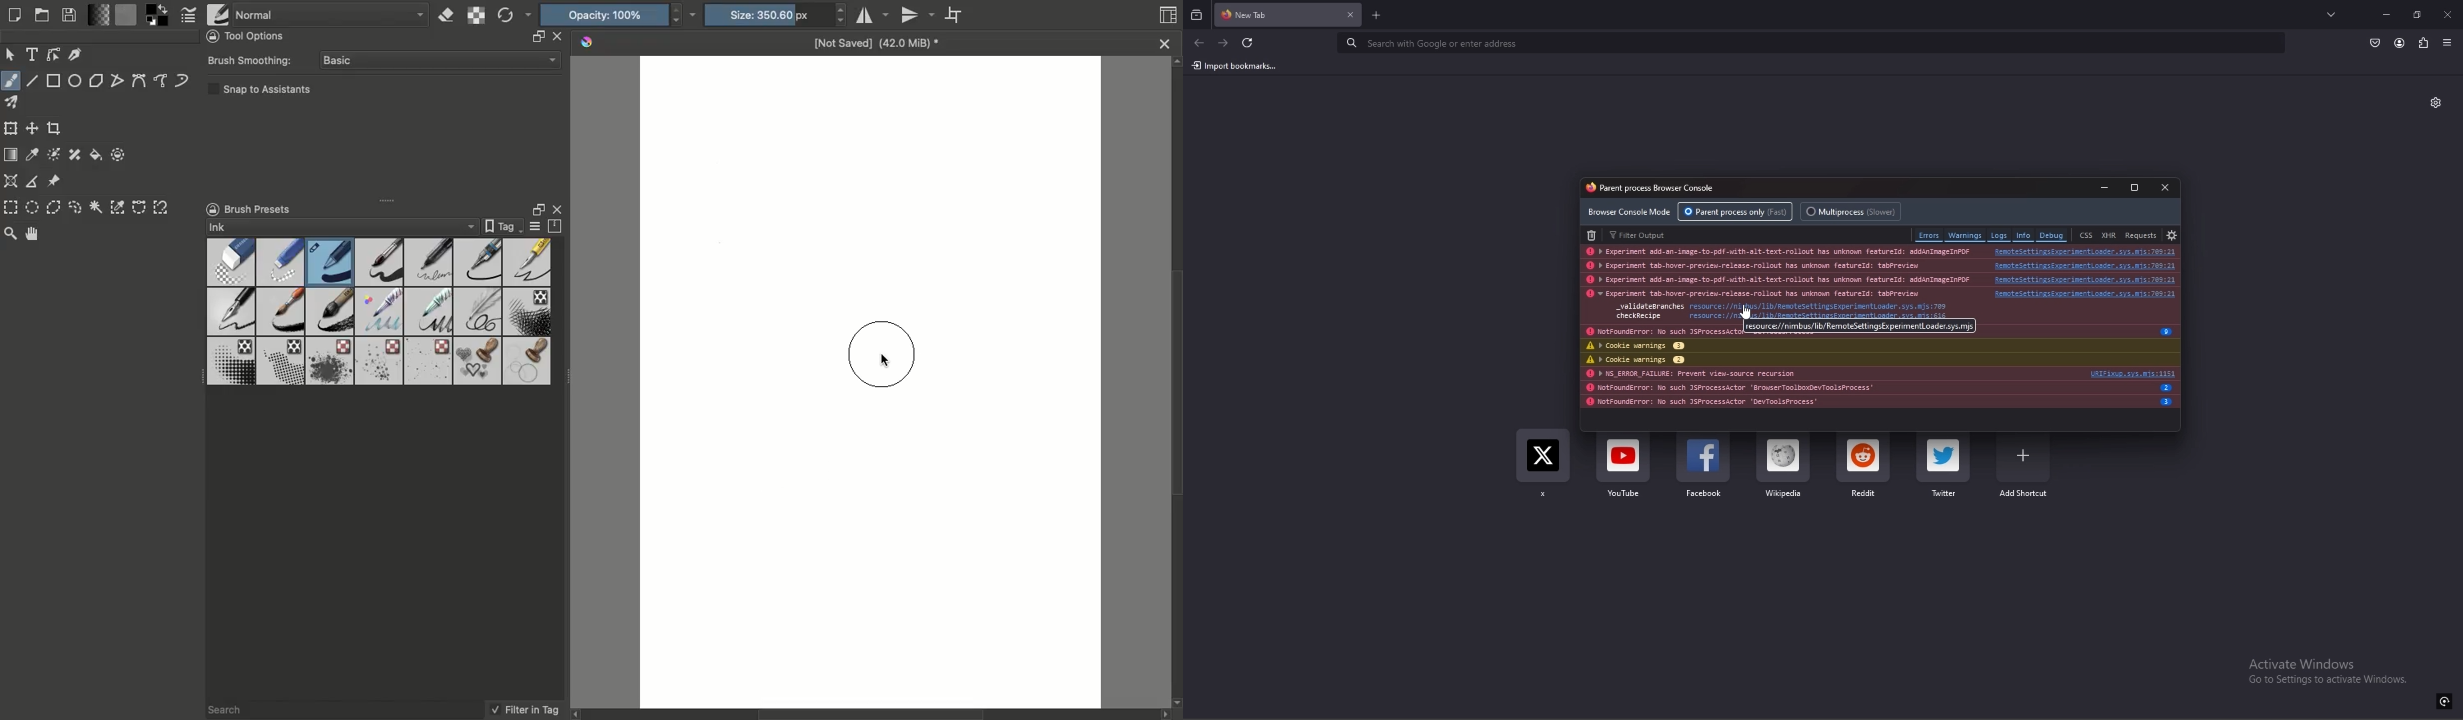 This screenshot has height=728, width=2464. I want to click on Normal, so click(332, 13).